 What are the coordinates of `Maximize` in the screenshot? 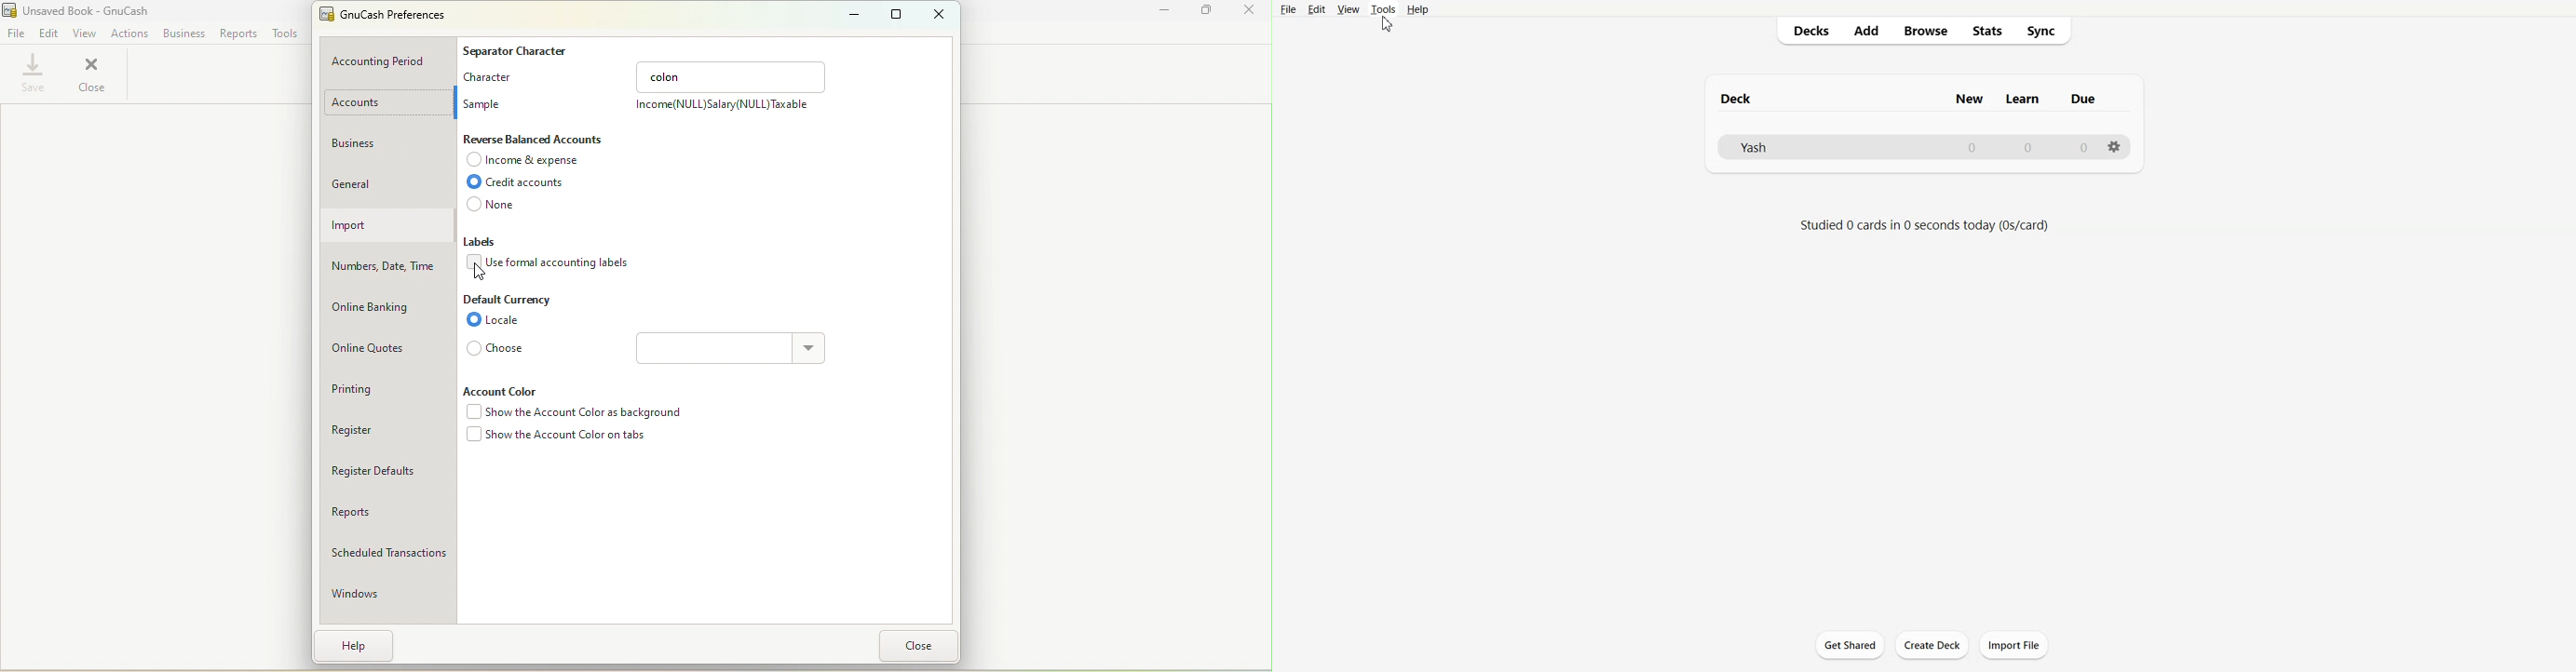 It's located at (1202, 11).